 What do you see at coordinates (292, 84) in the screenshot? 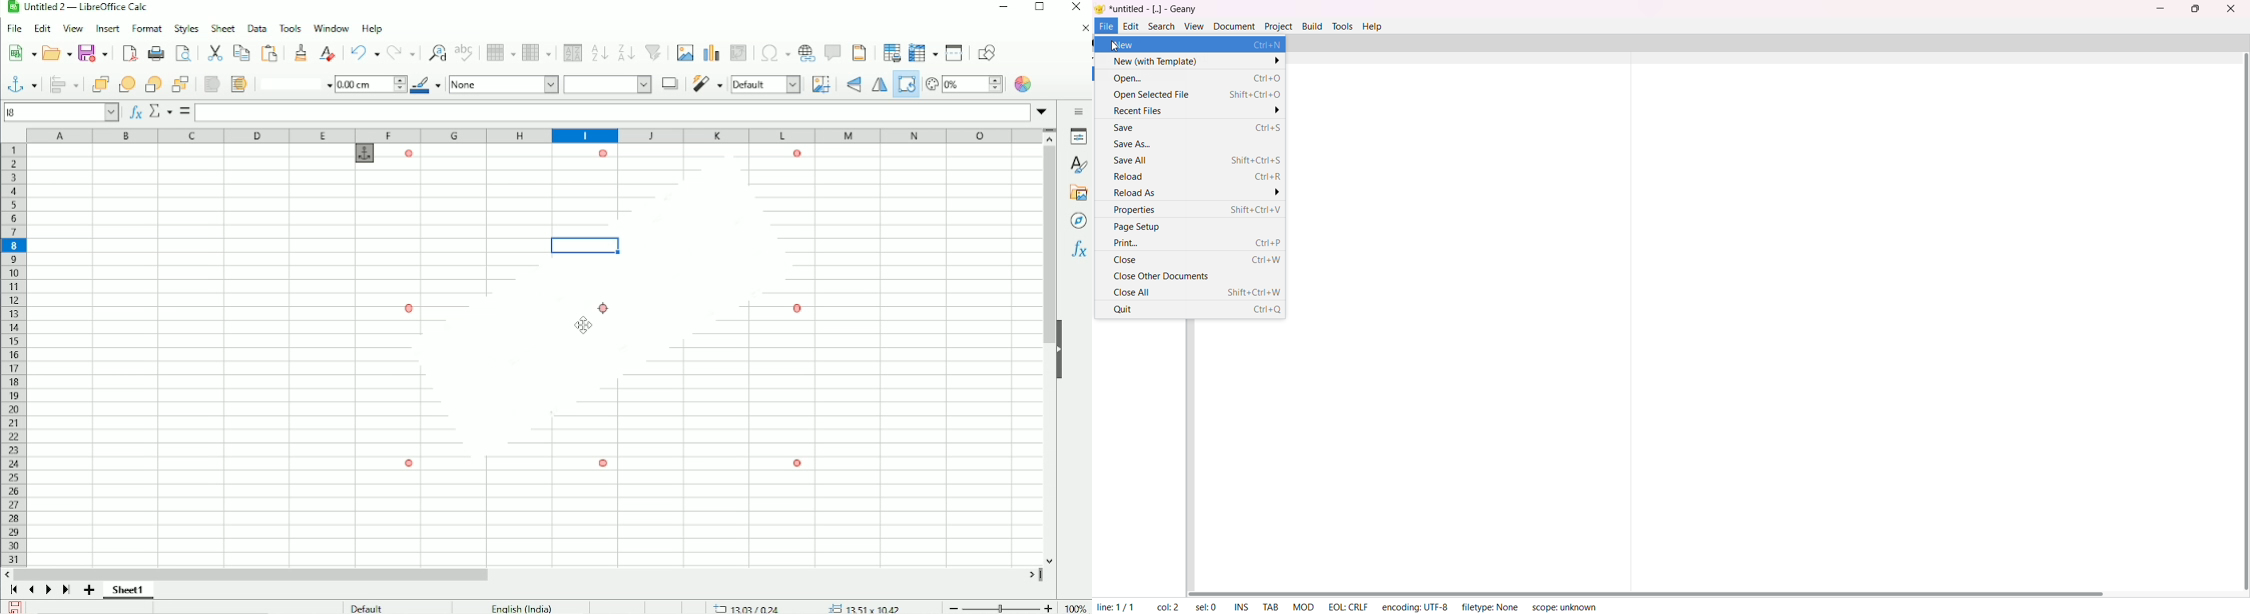
I see `Line style` at bounding box center [292, 84].